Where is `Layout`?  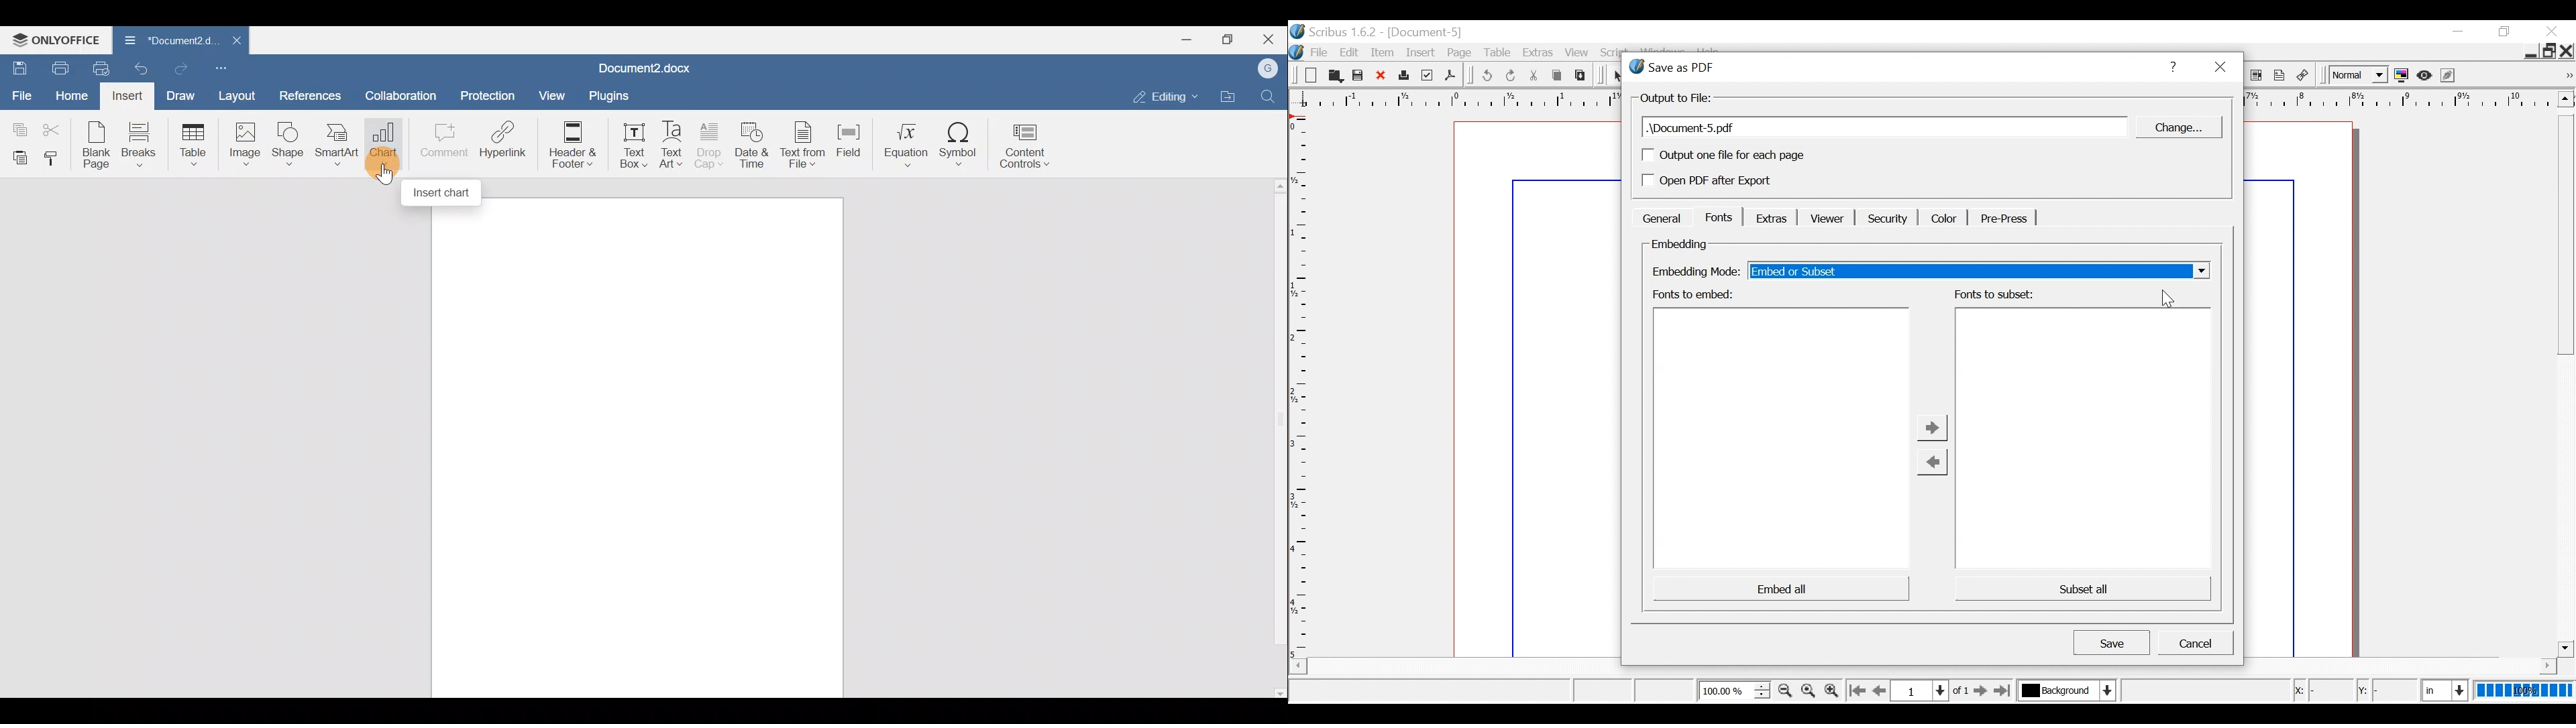 Layout is located at coordinates (237, 97).